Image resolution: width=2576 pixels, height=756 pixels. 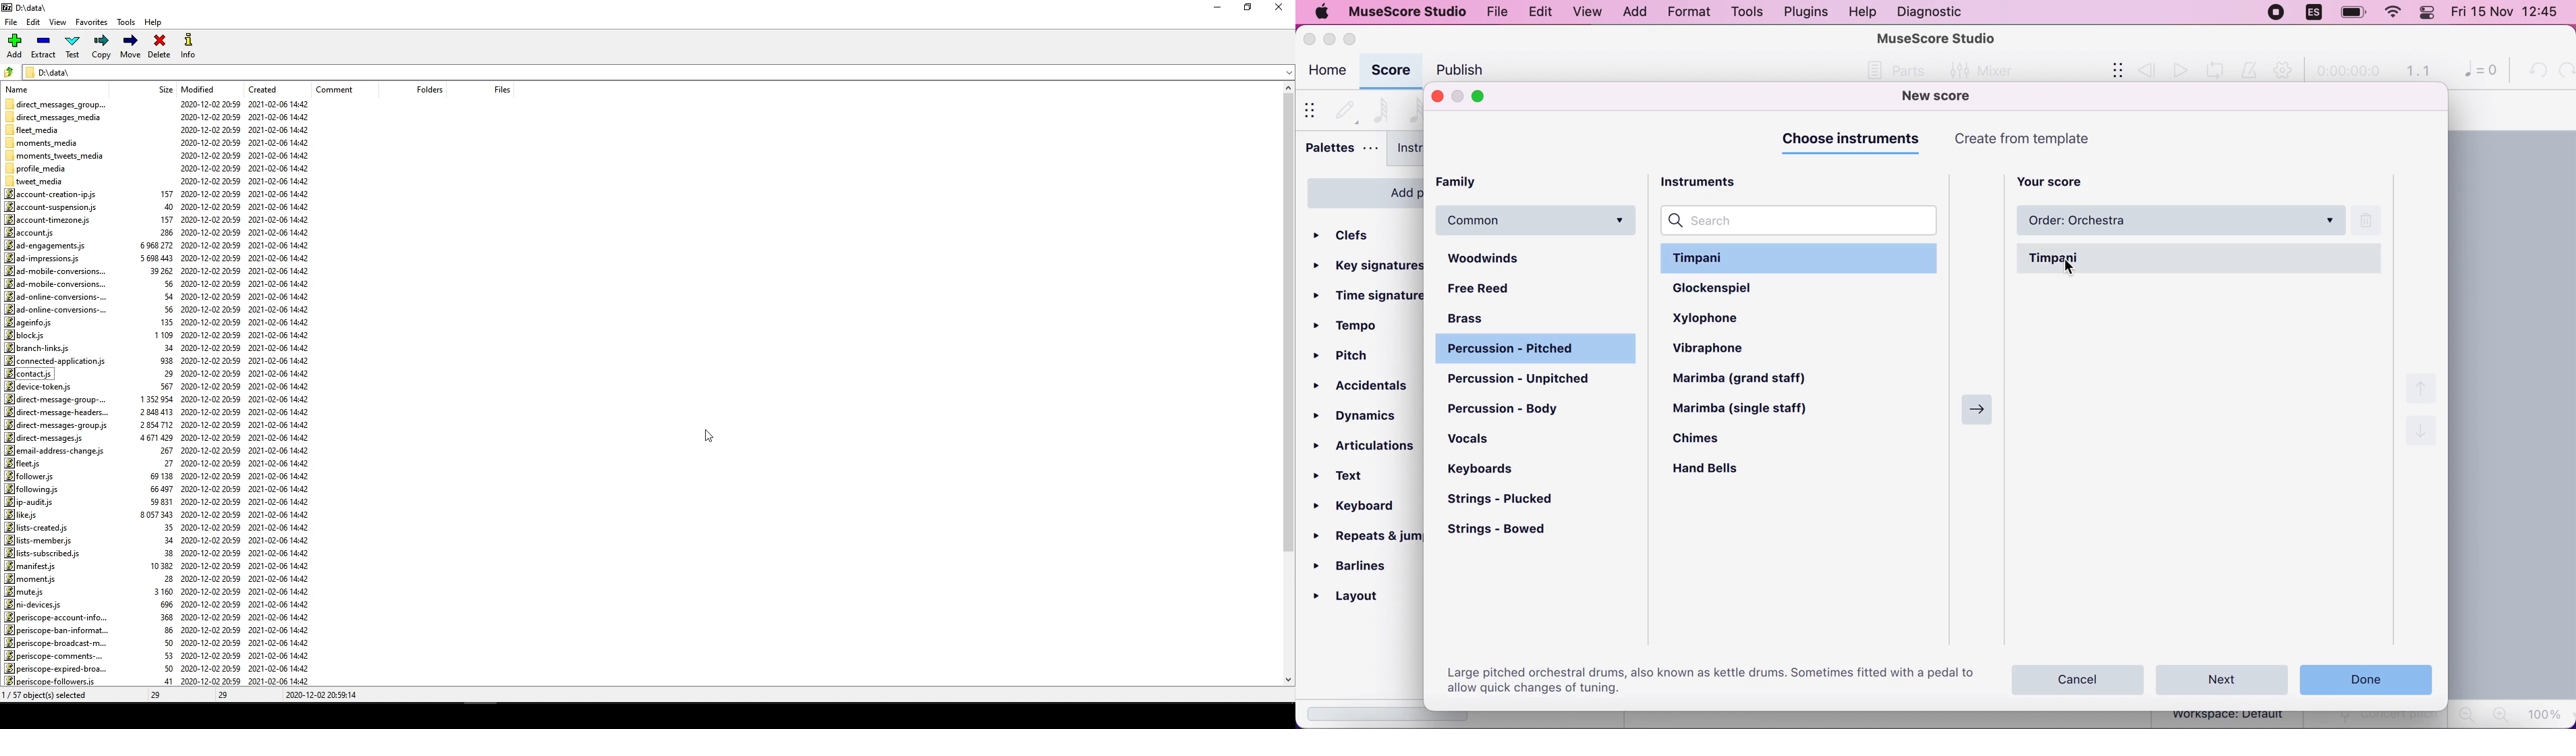 What do you see at coordinates (2392, 15) in the screenshot?
I see `wifi` at bounding box center [2392, 15].